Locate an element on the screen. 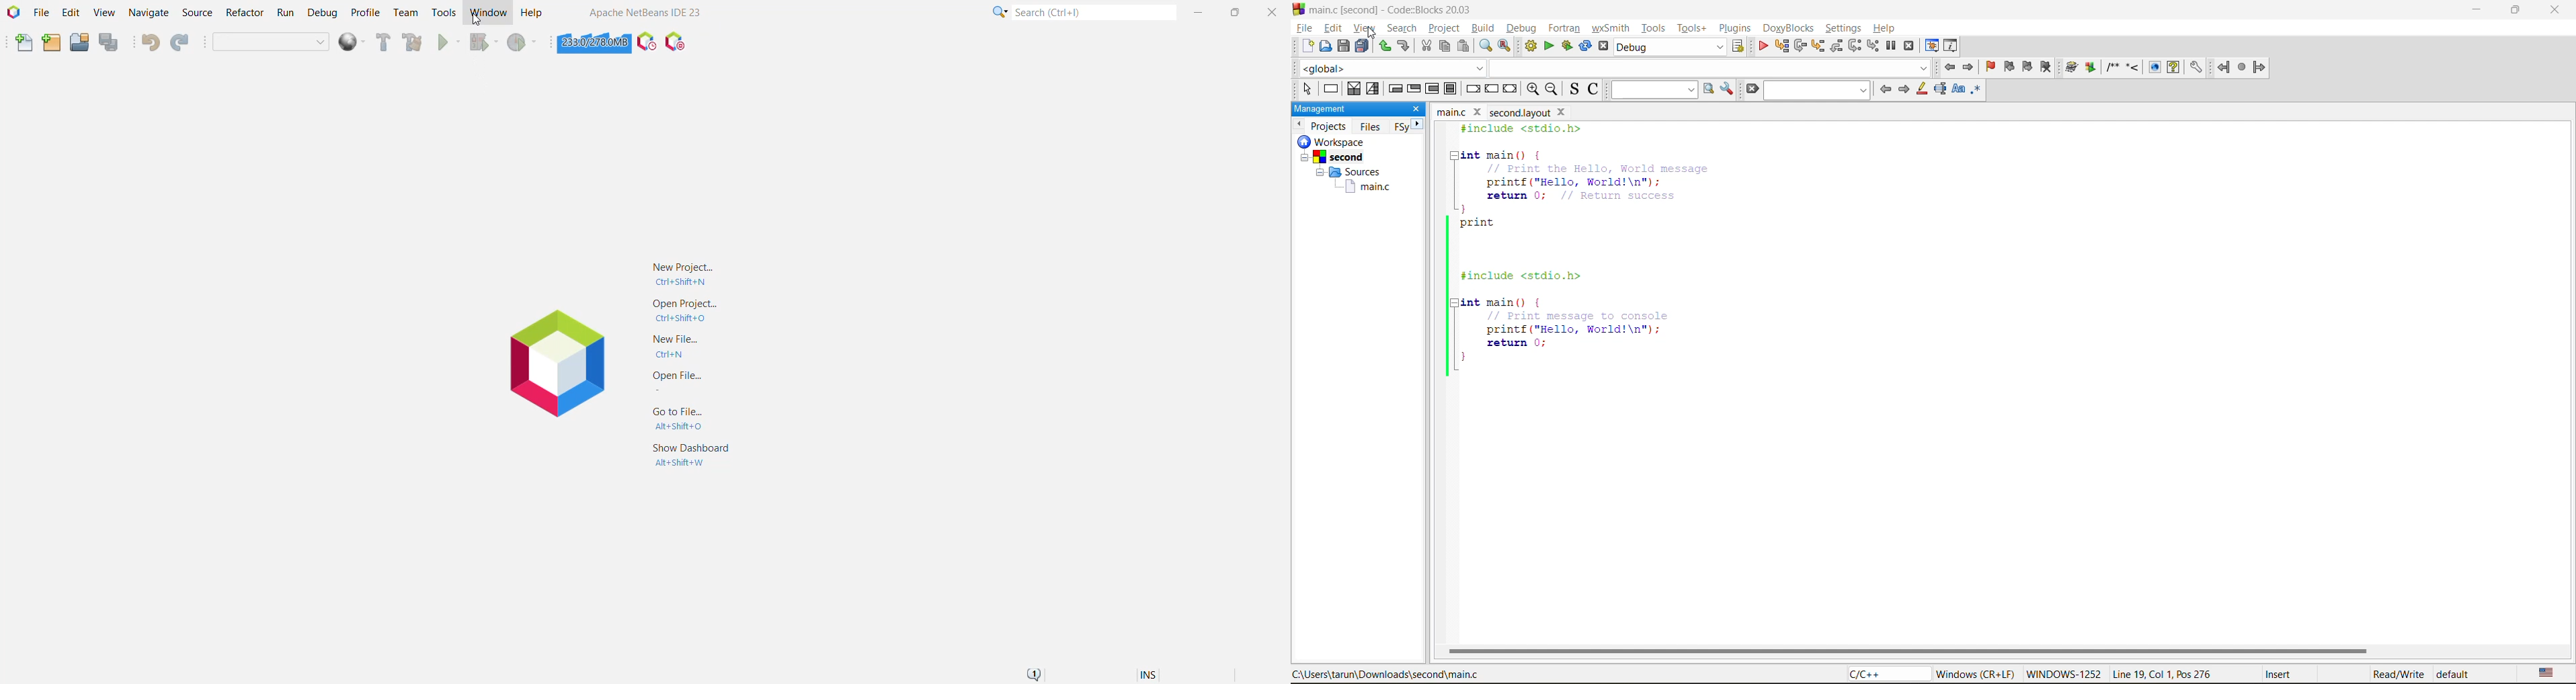  app name and file name is located at coordinates (1392, 8).